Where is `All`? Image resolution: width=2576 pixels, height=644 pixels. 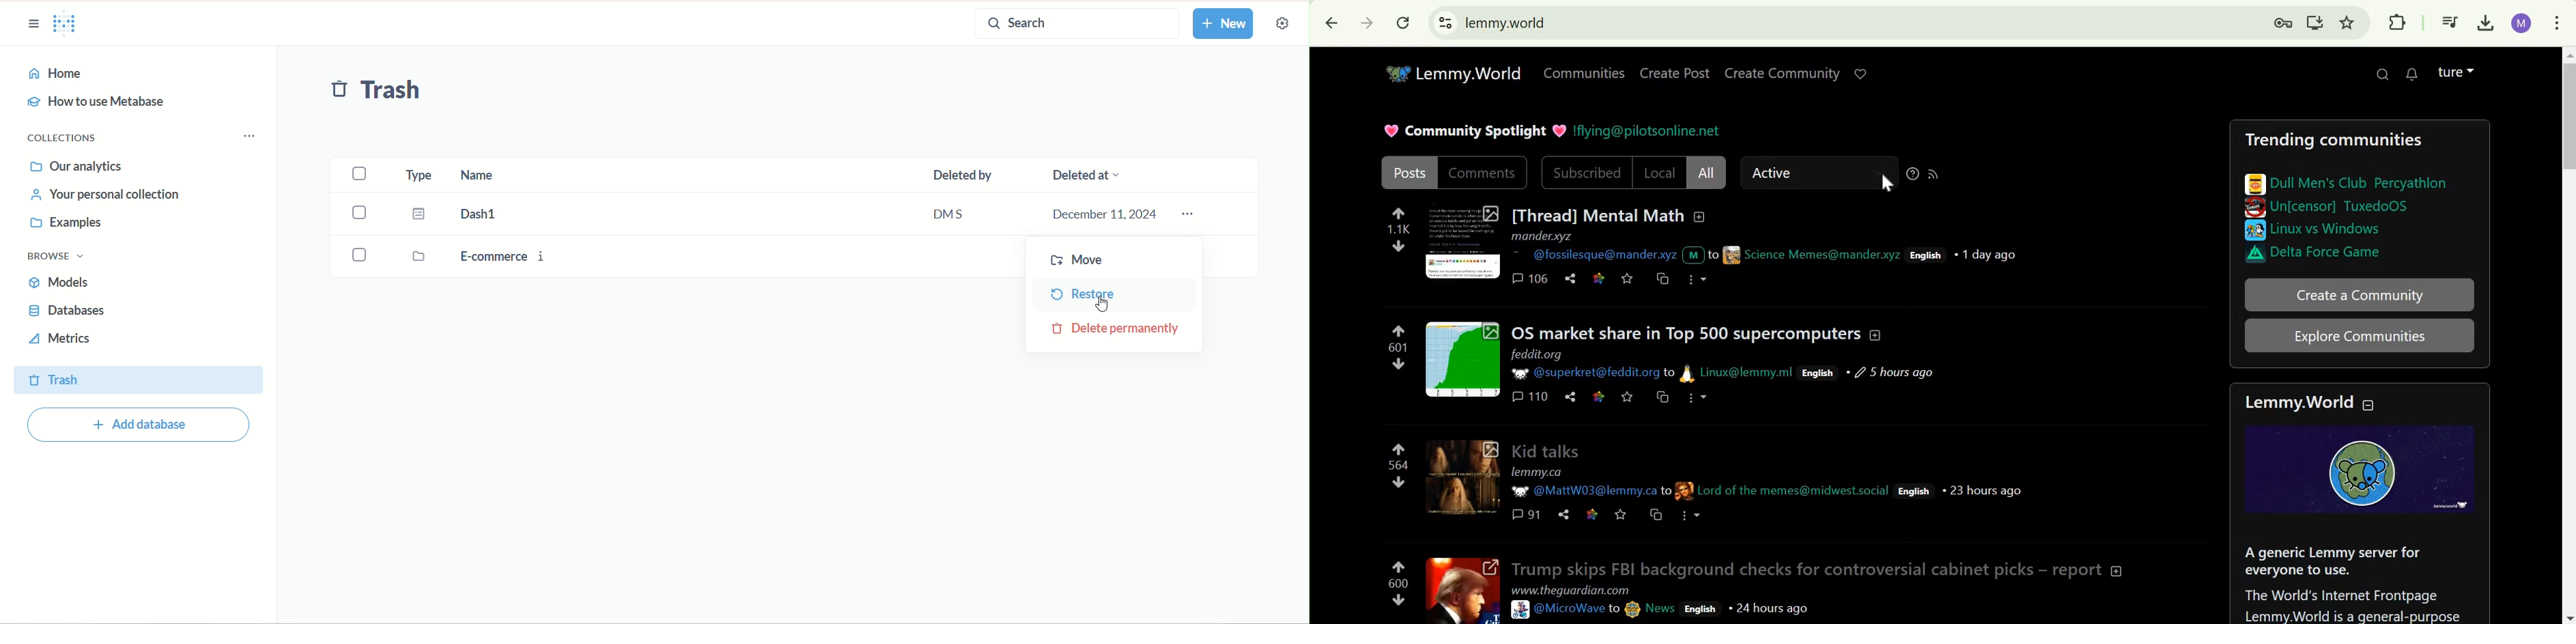
All is located at coordinates (1706, 172).